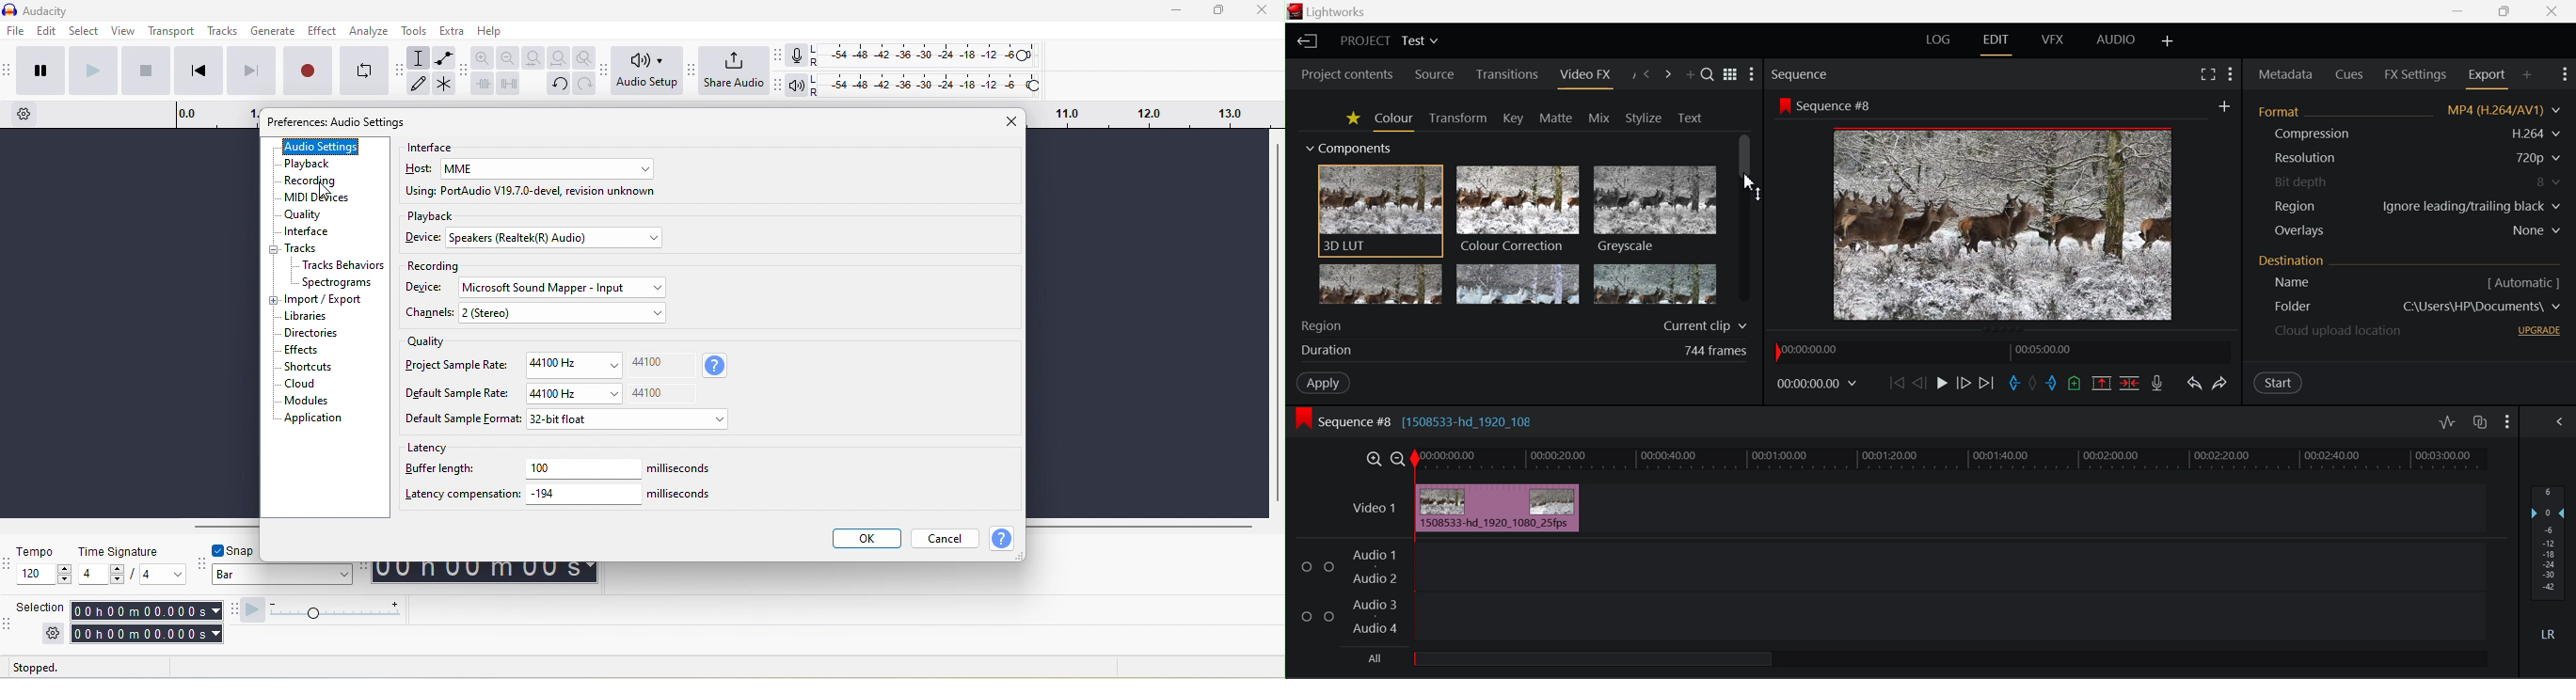 This screenshot has height=700, width=2576. Describe the element at coordinates (332, 282) in the screenshot. I see `spectograms` at that location.